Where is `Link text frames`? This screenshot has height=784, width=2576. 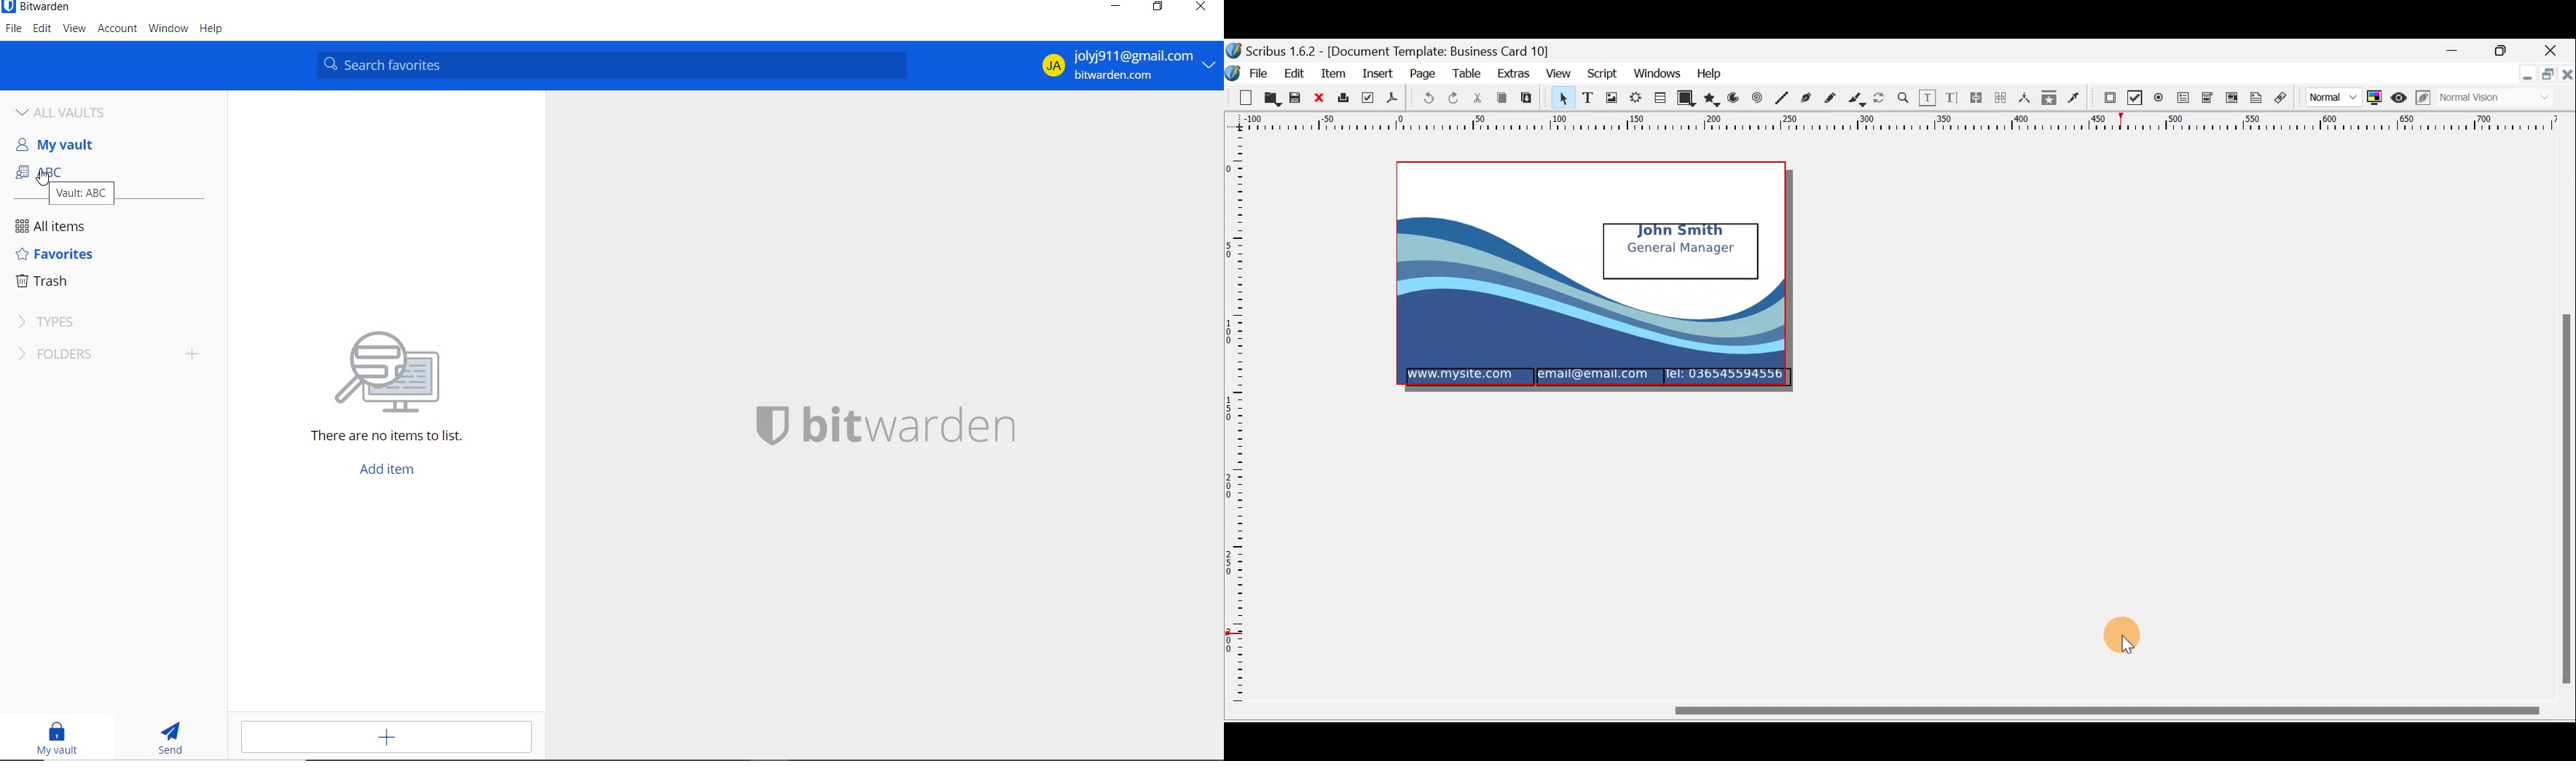
Link text frames is located at coordinates (1974, 98).